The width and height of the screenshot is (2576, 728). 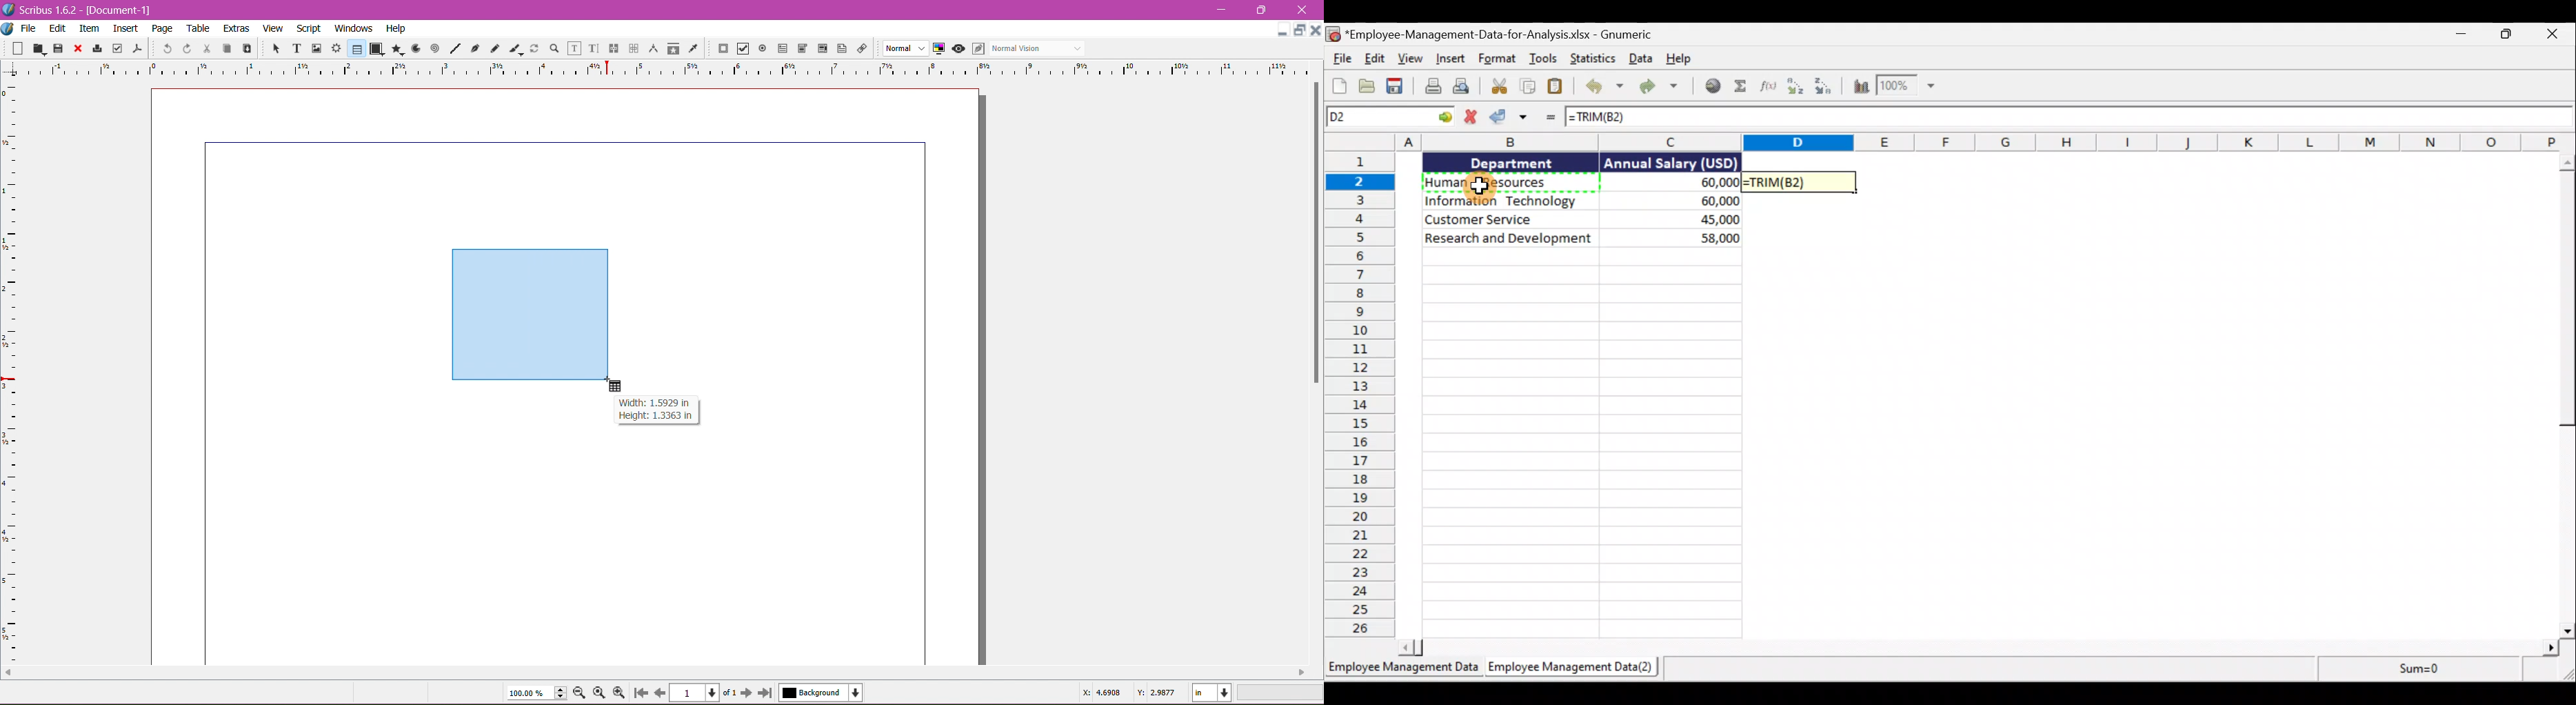 What do you see at coordinates (550, 48) in the screenshot?
I see `Zoom in or out` at bounding box center [550, 48].